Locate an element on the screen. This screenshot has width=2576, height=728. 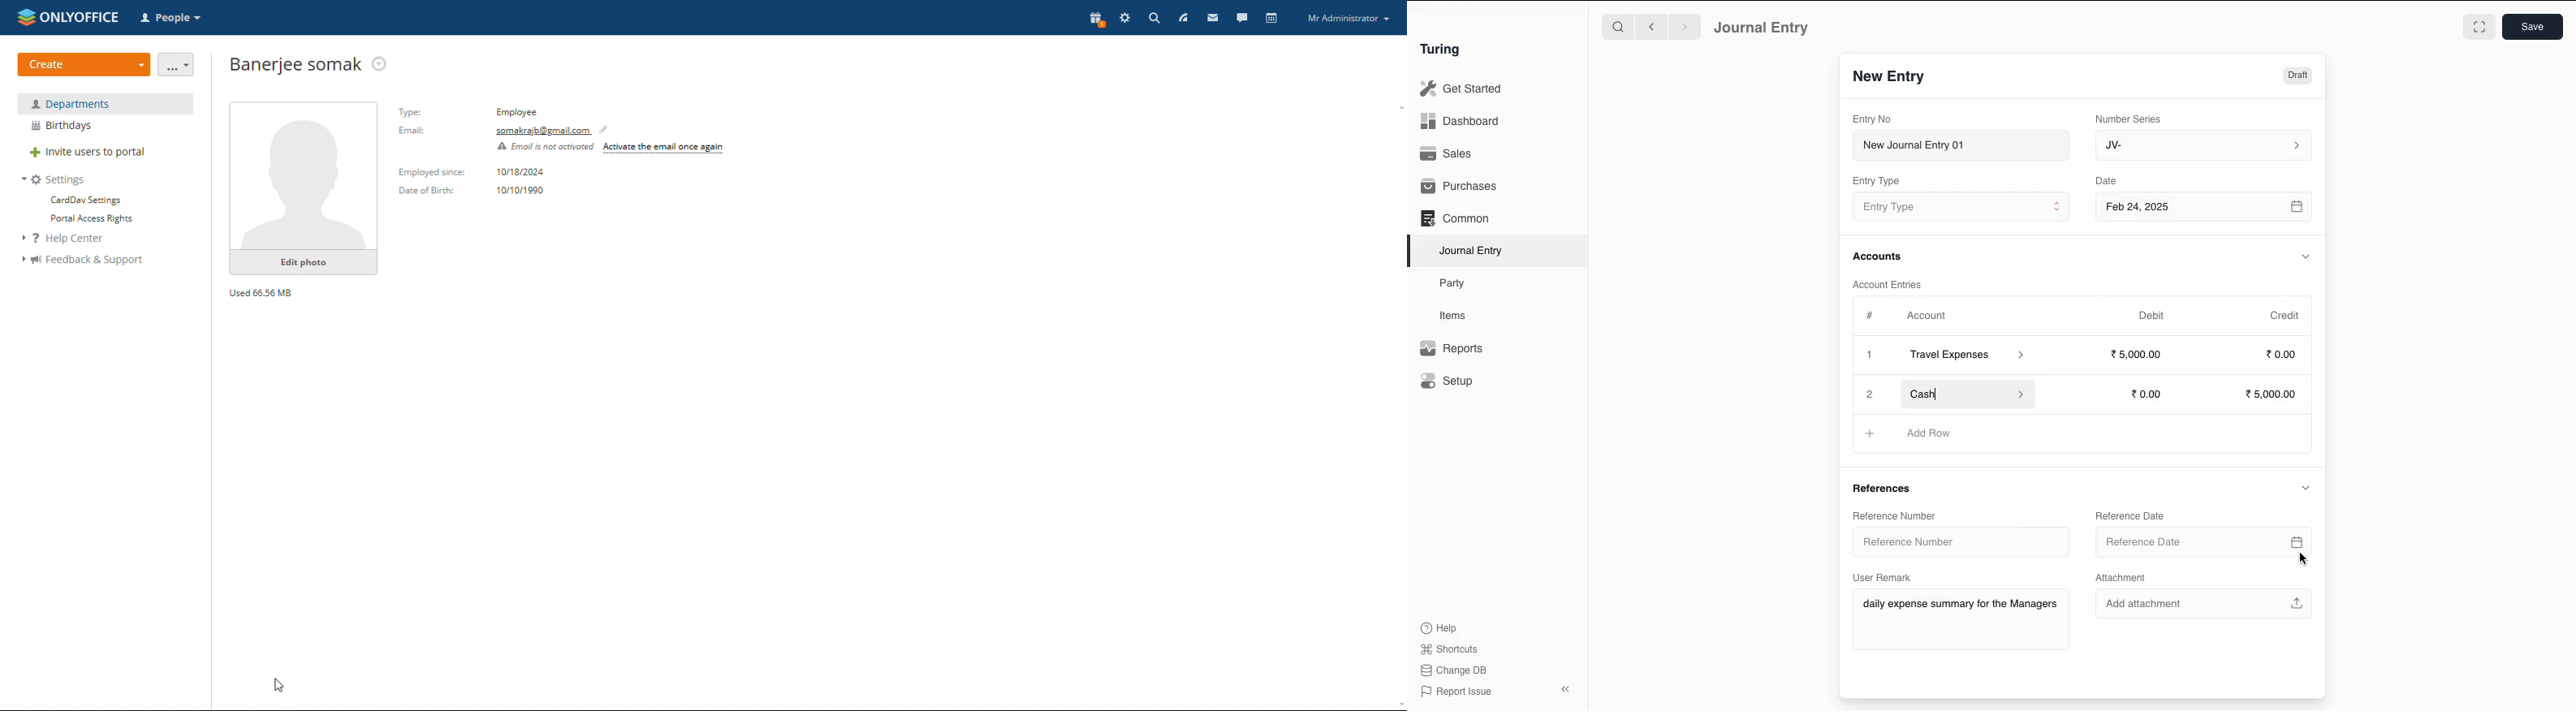
Add Row is located at coordinates (1930, 433).